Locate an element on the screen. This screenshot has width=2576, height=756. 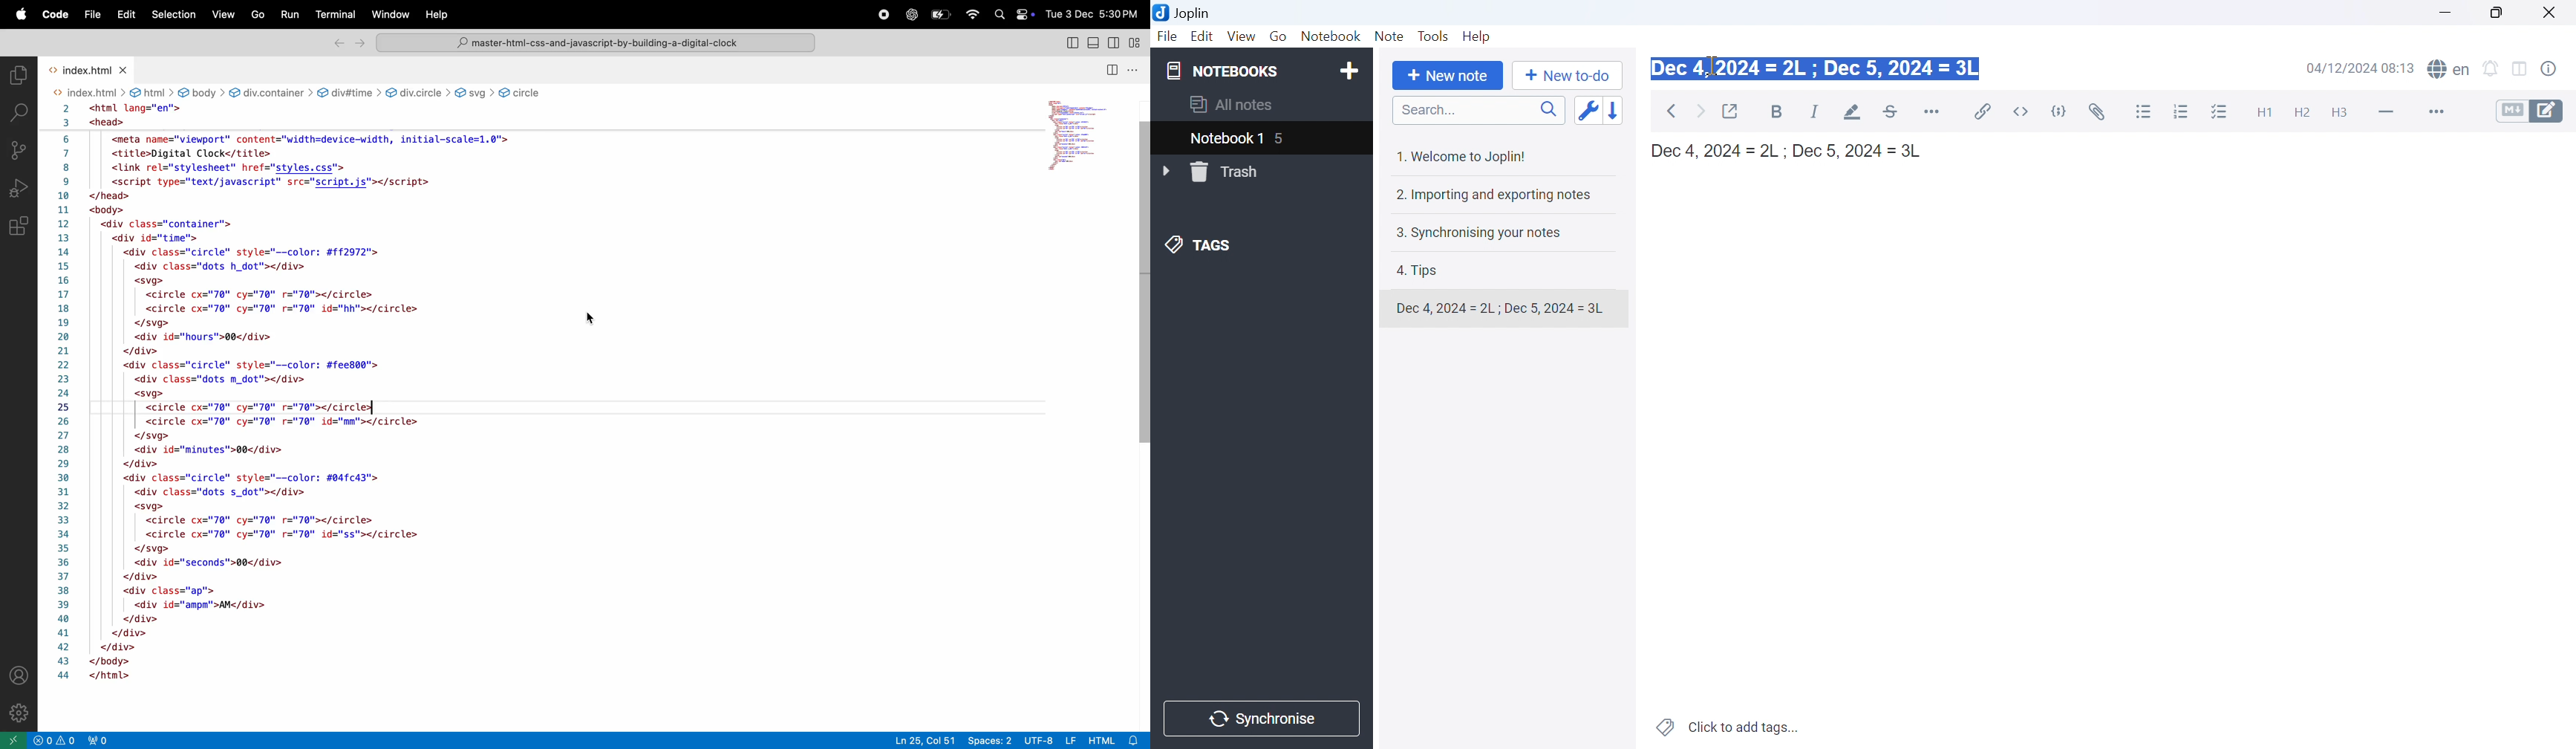
Spell checker is located at coordinates (2451, 70).